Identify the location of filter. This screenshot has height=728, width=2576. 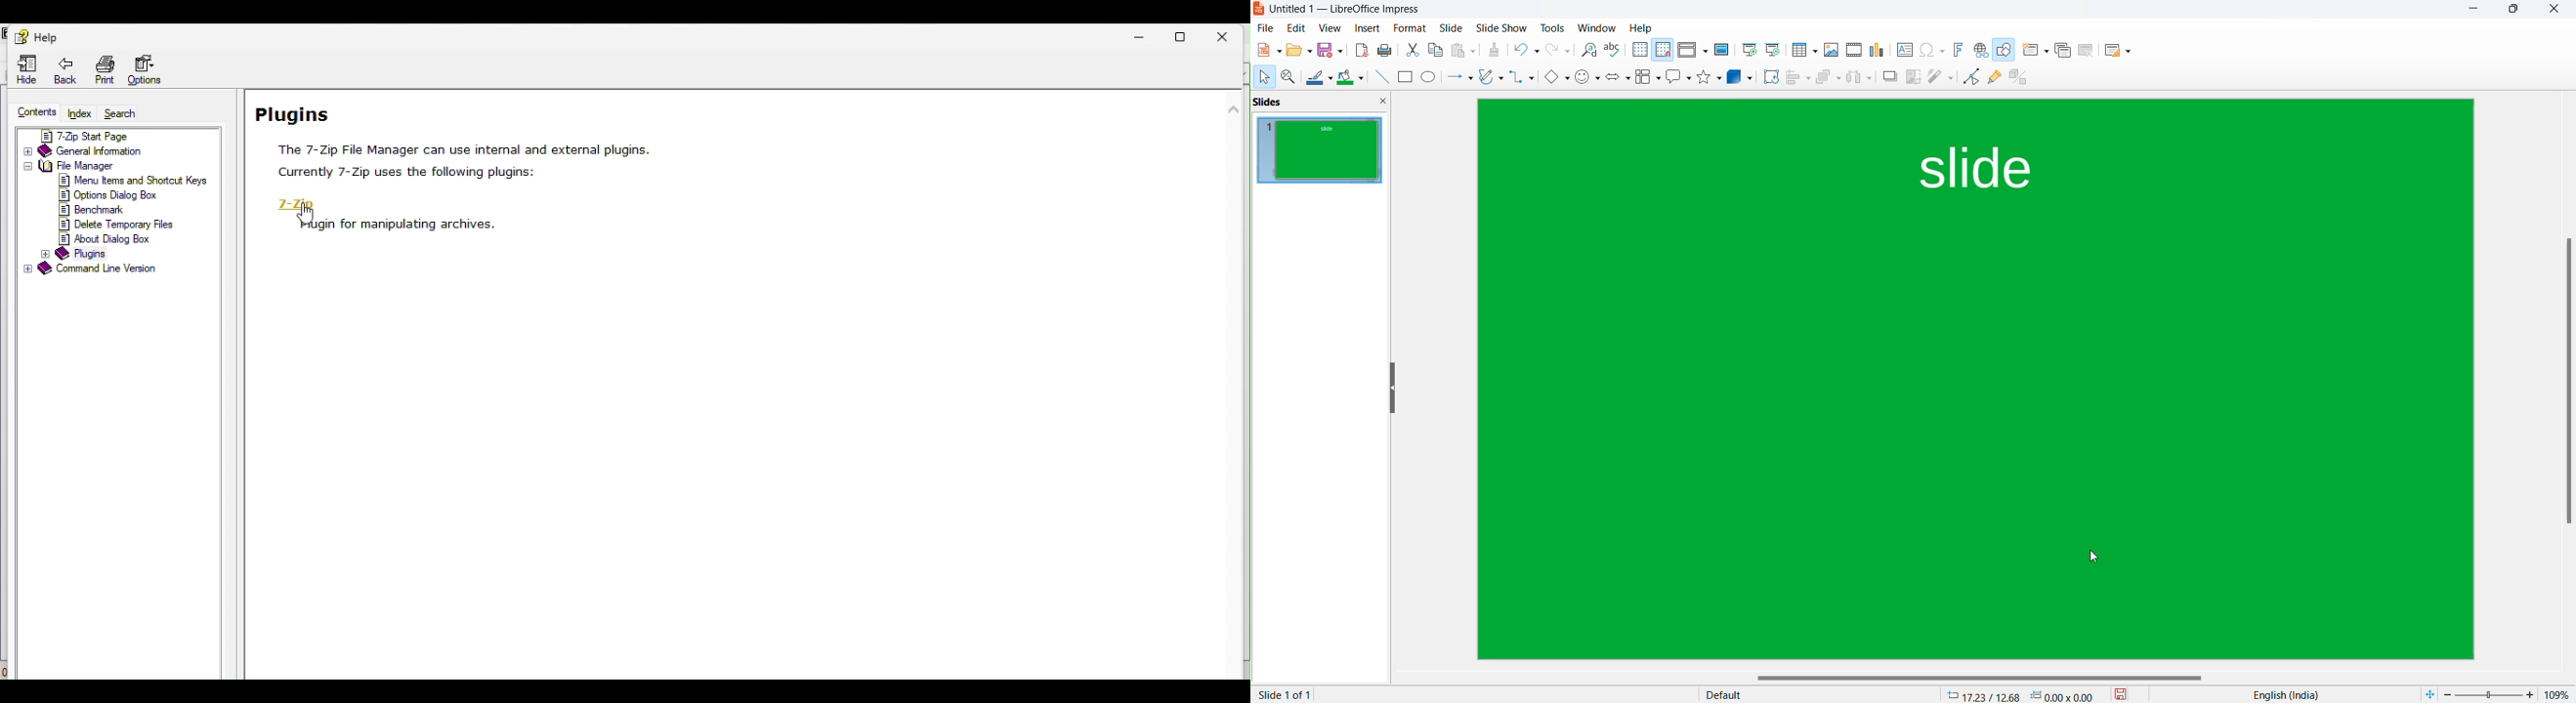
(1941, 75).